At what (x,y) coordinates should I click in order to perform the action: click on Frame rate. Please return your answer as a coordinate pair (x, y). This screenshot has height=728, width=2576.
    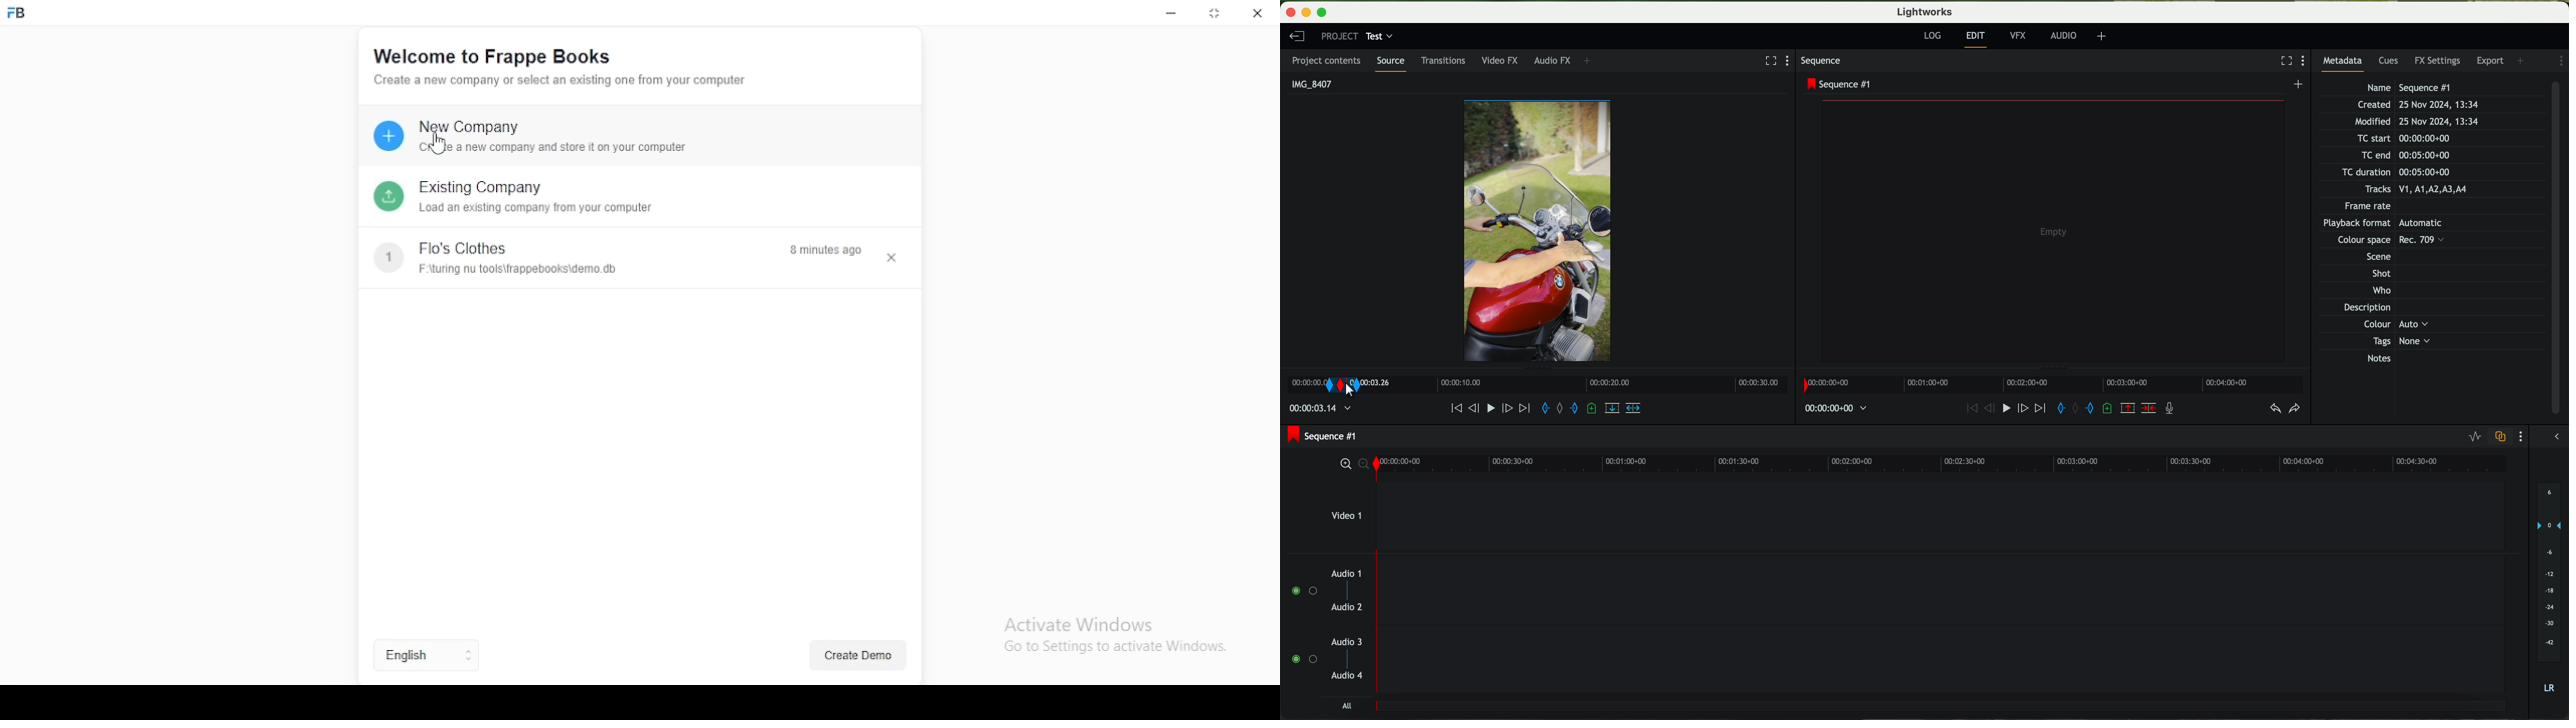
    Looking at the image, I should click on (2371, 208).